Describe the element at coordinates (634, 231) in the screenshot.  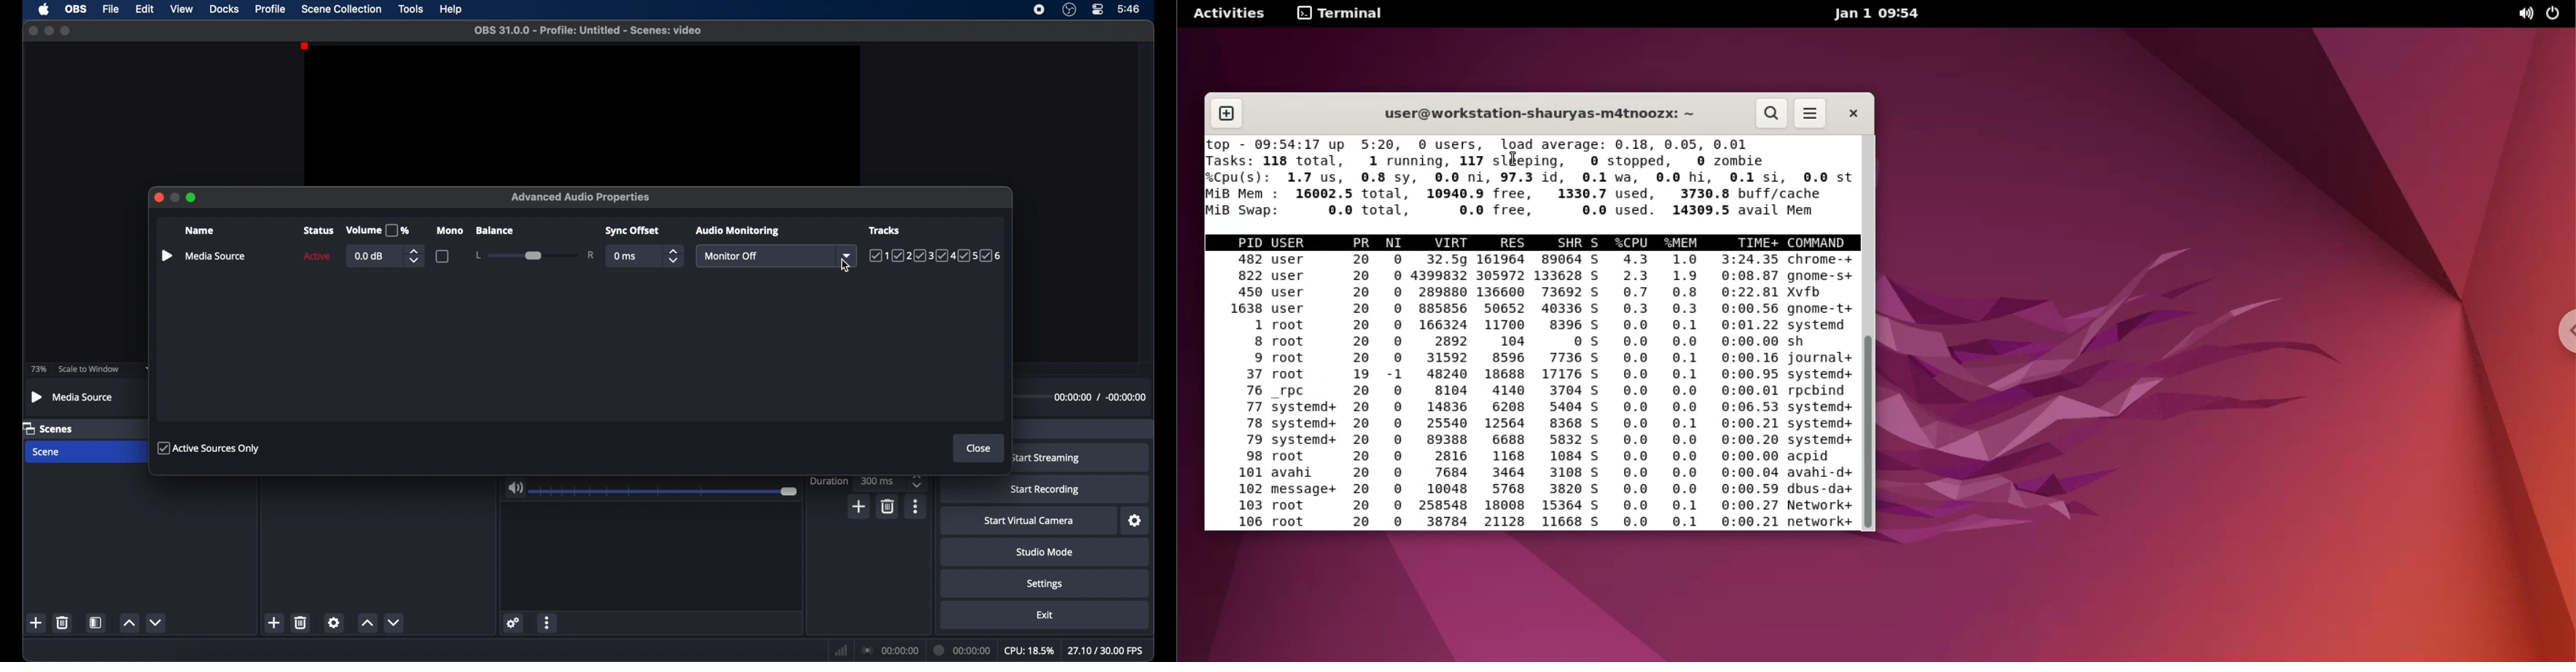
I see `sync offset` at that location.